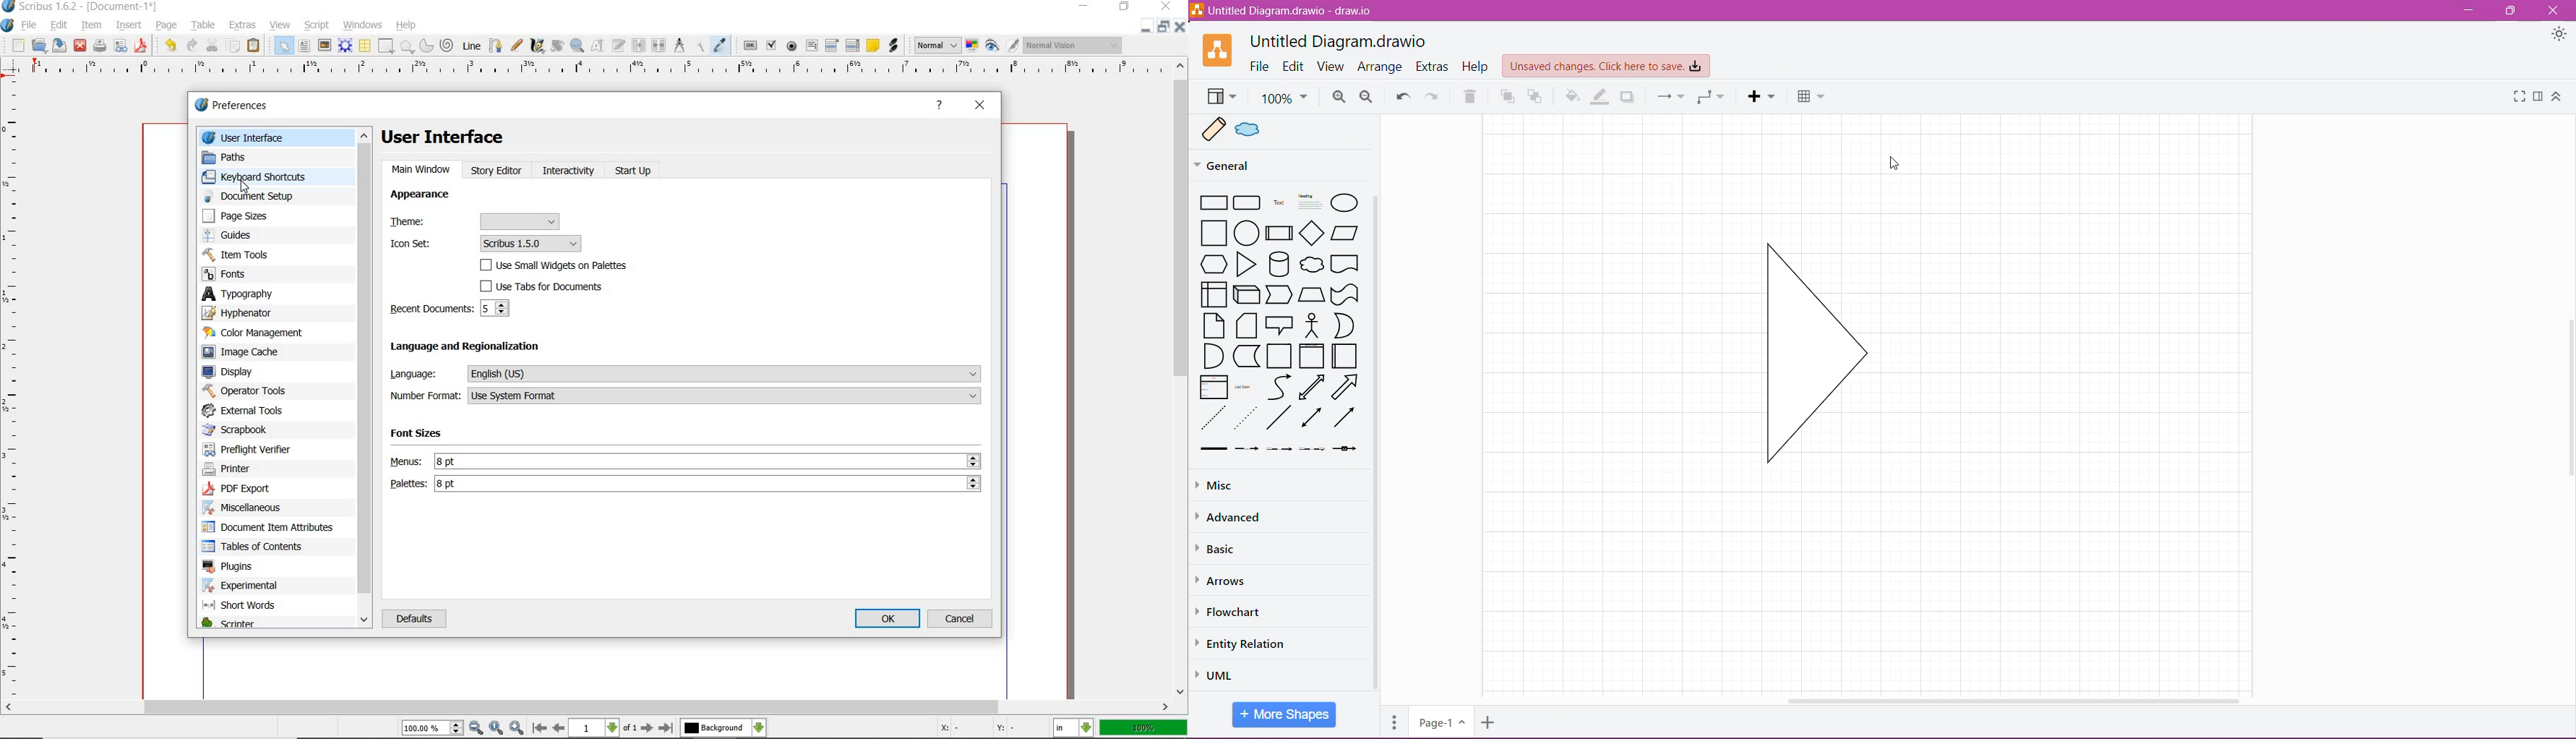  Describe the element at coordinates (558, 265) in the screenshot. I see `use small widgets on palettes` at that location.